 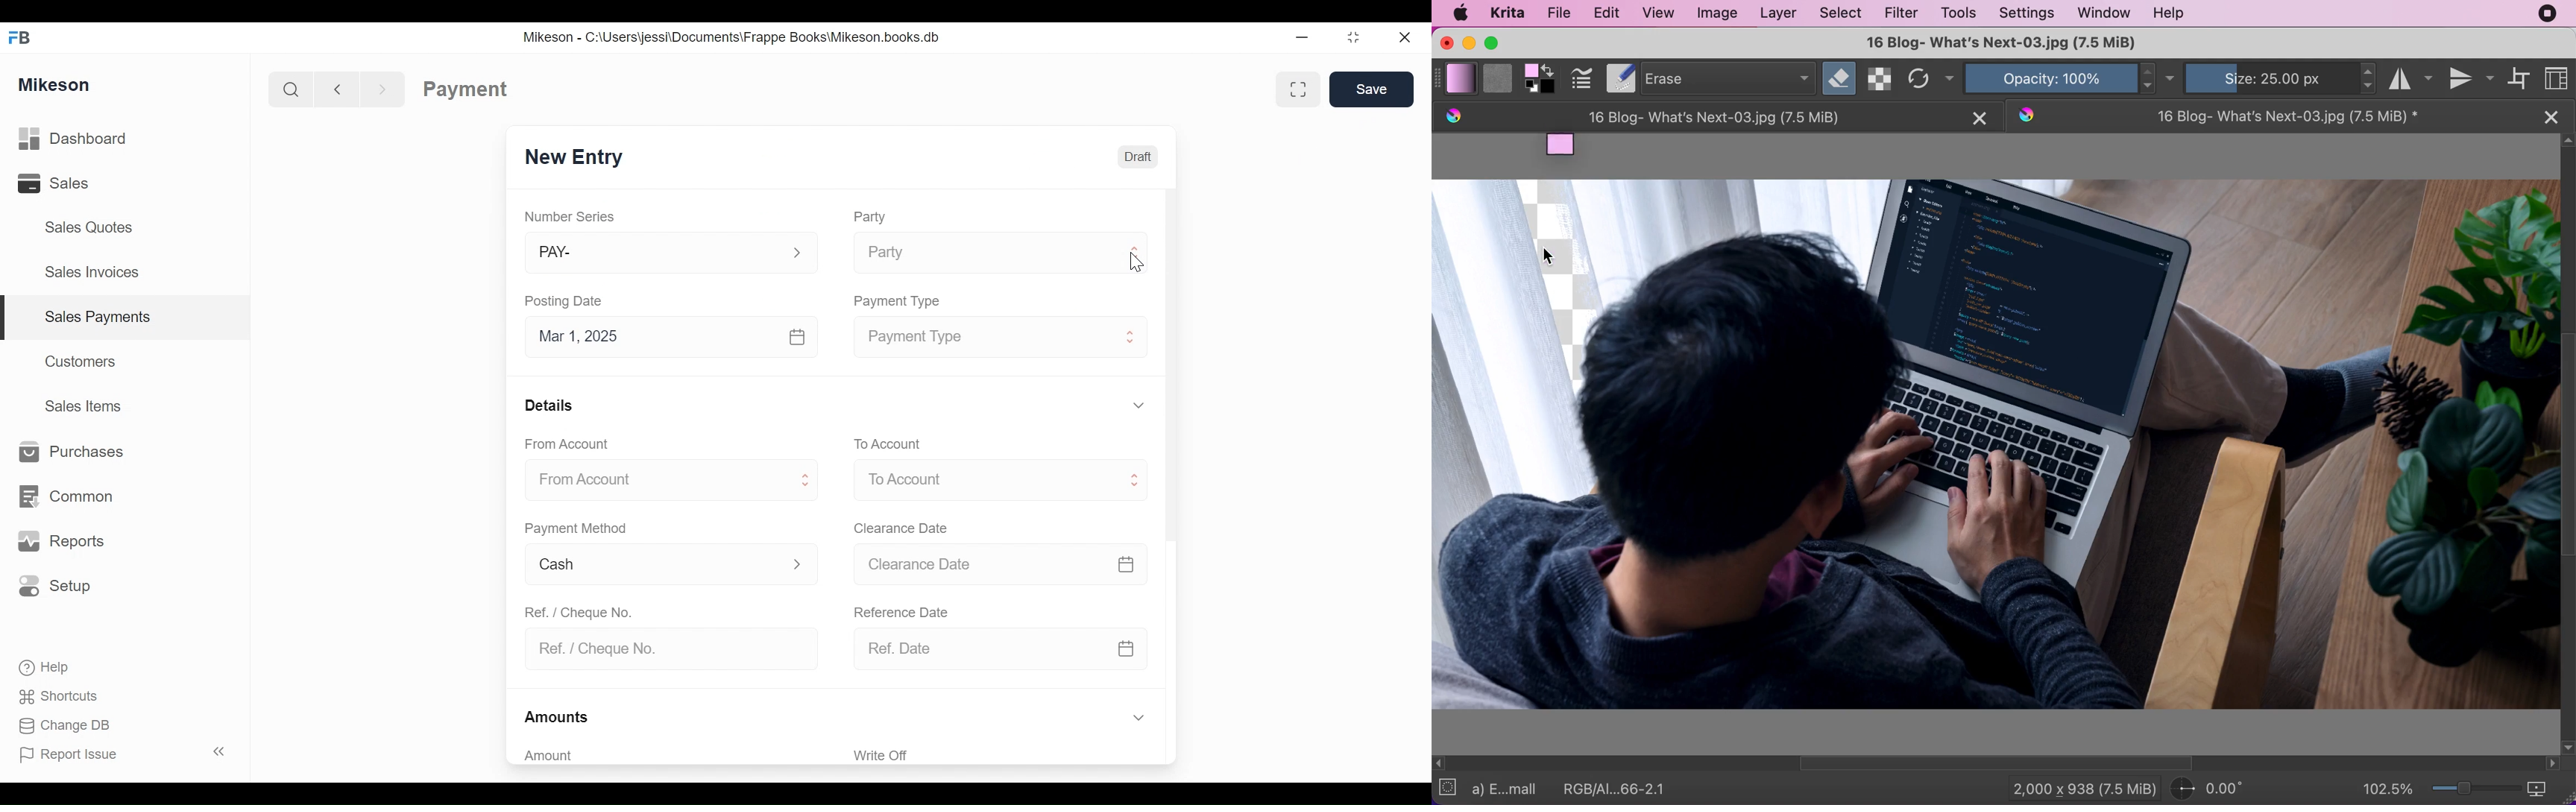 What do you see at coordinates (1137, 716) in the screenshot?
I see `Hide` at bounding box center [1137, 716].